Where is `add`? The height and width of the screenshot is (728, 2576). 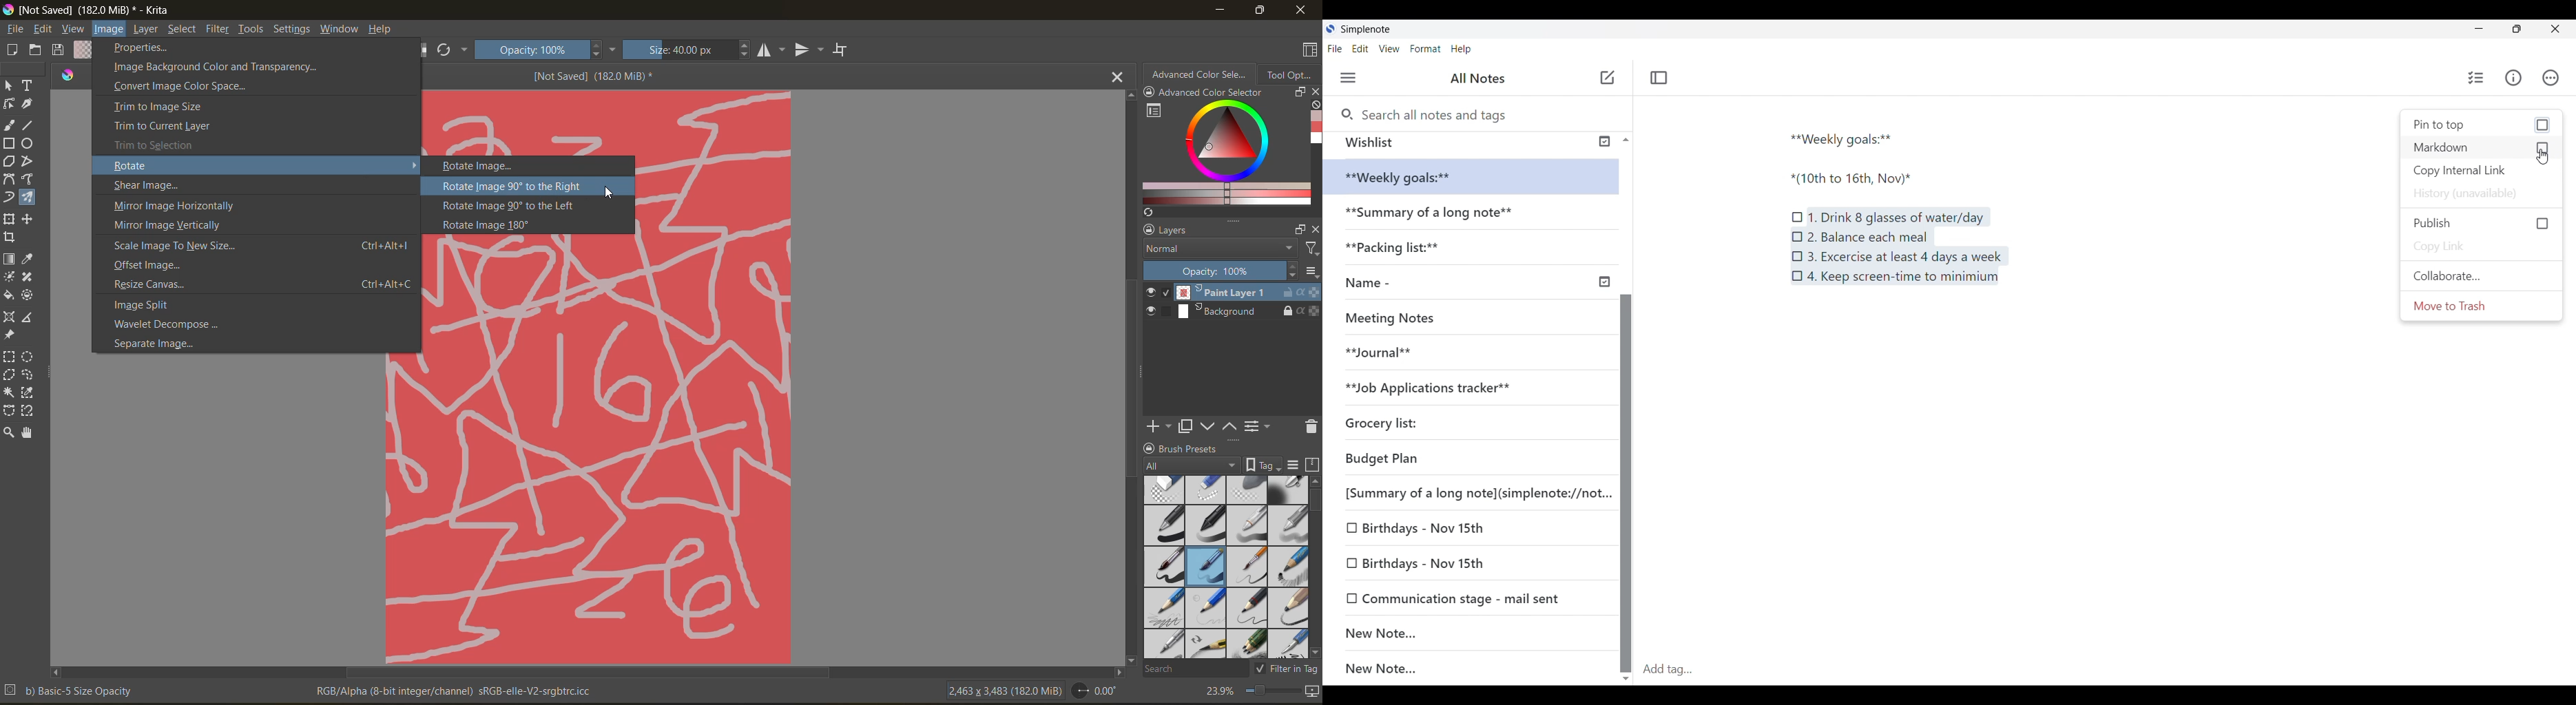 add is located at coordinates (1156, 425).